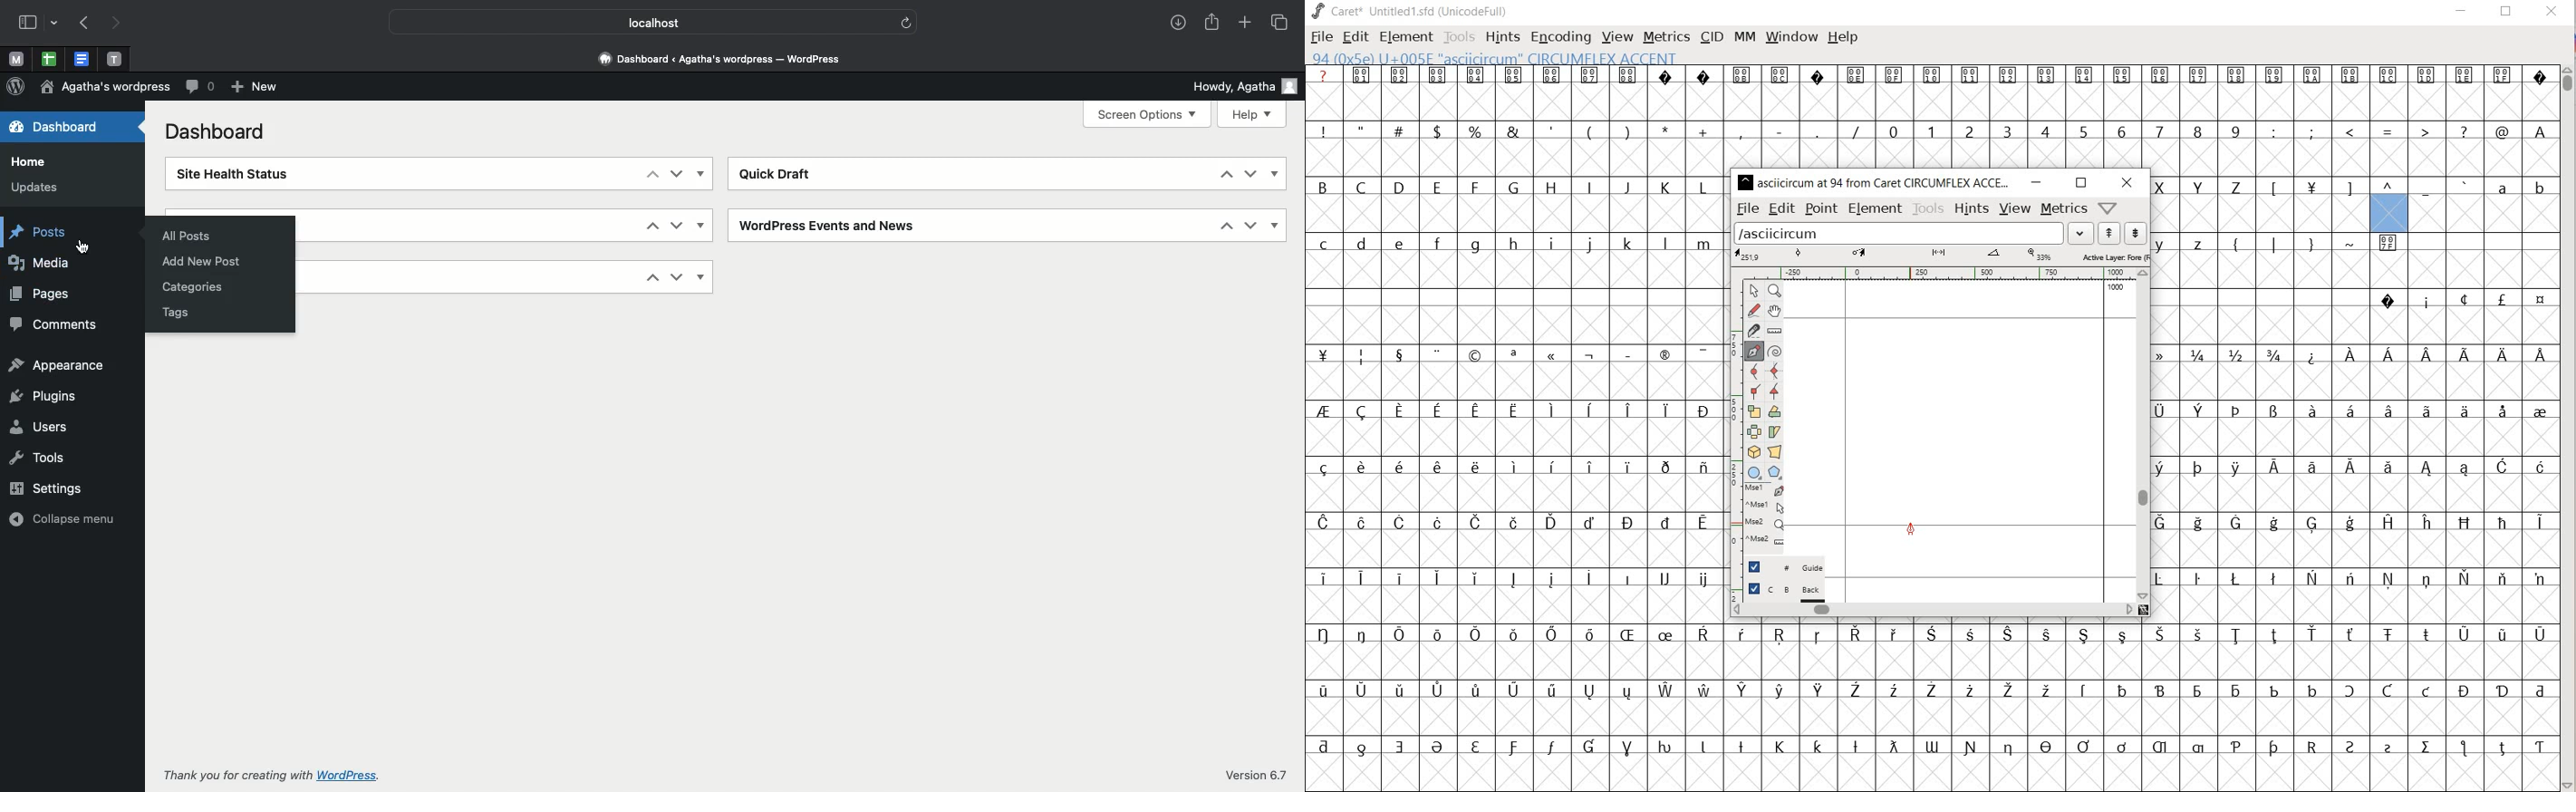  What do you see at coordinates (2065, 209) in the screenshot?
I see `metrics` at bounding box center [2065, 209].